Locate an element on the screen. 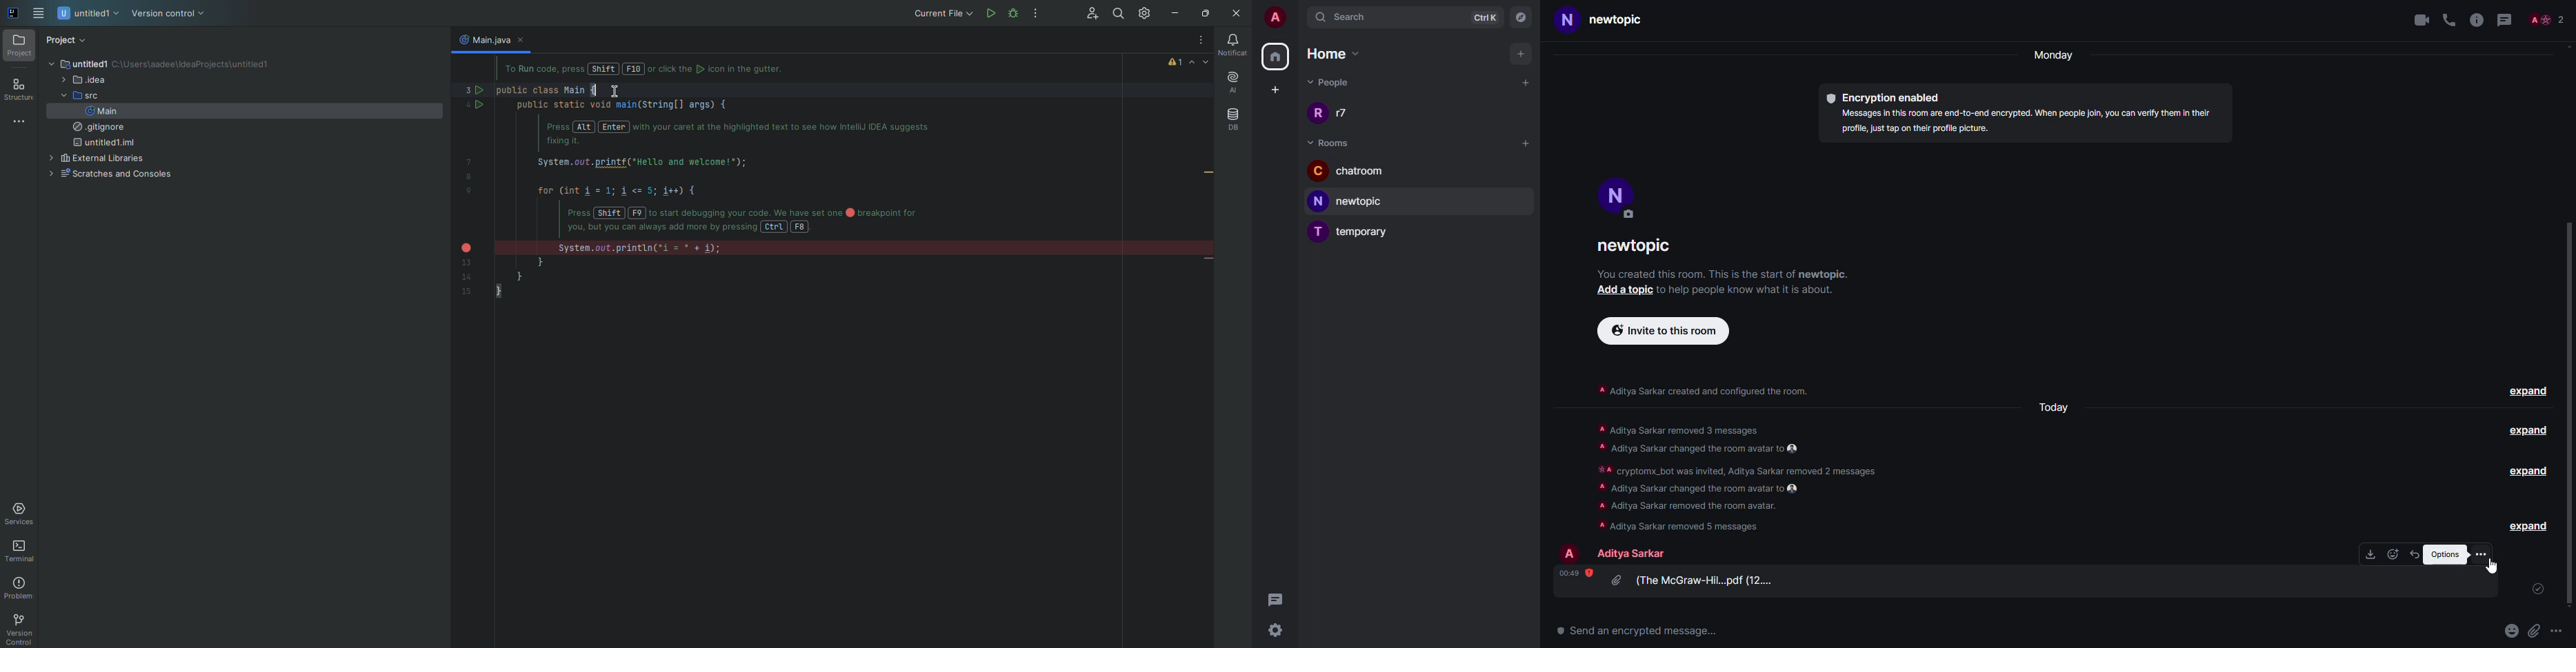  voice call is located at coordinates (2449, 19).